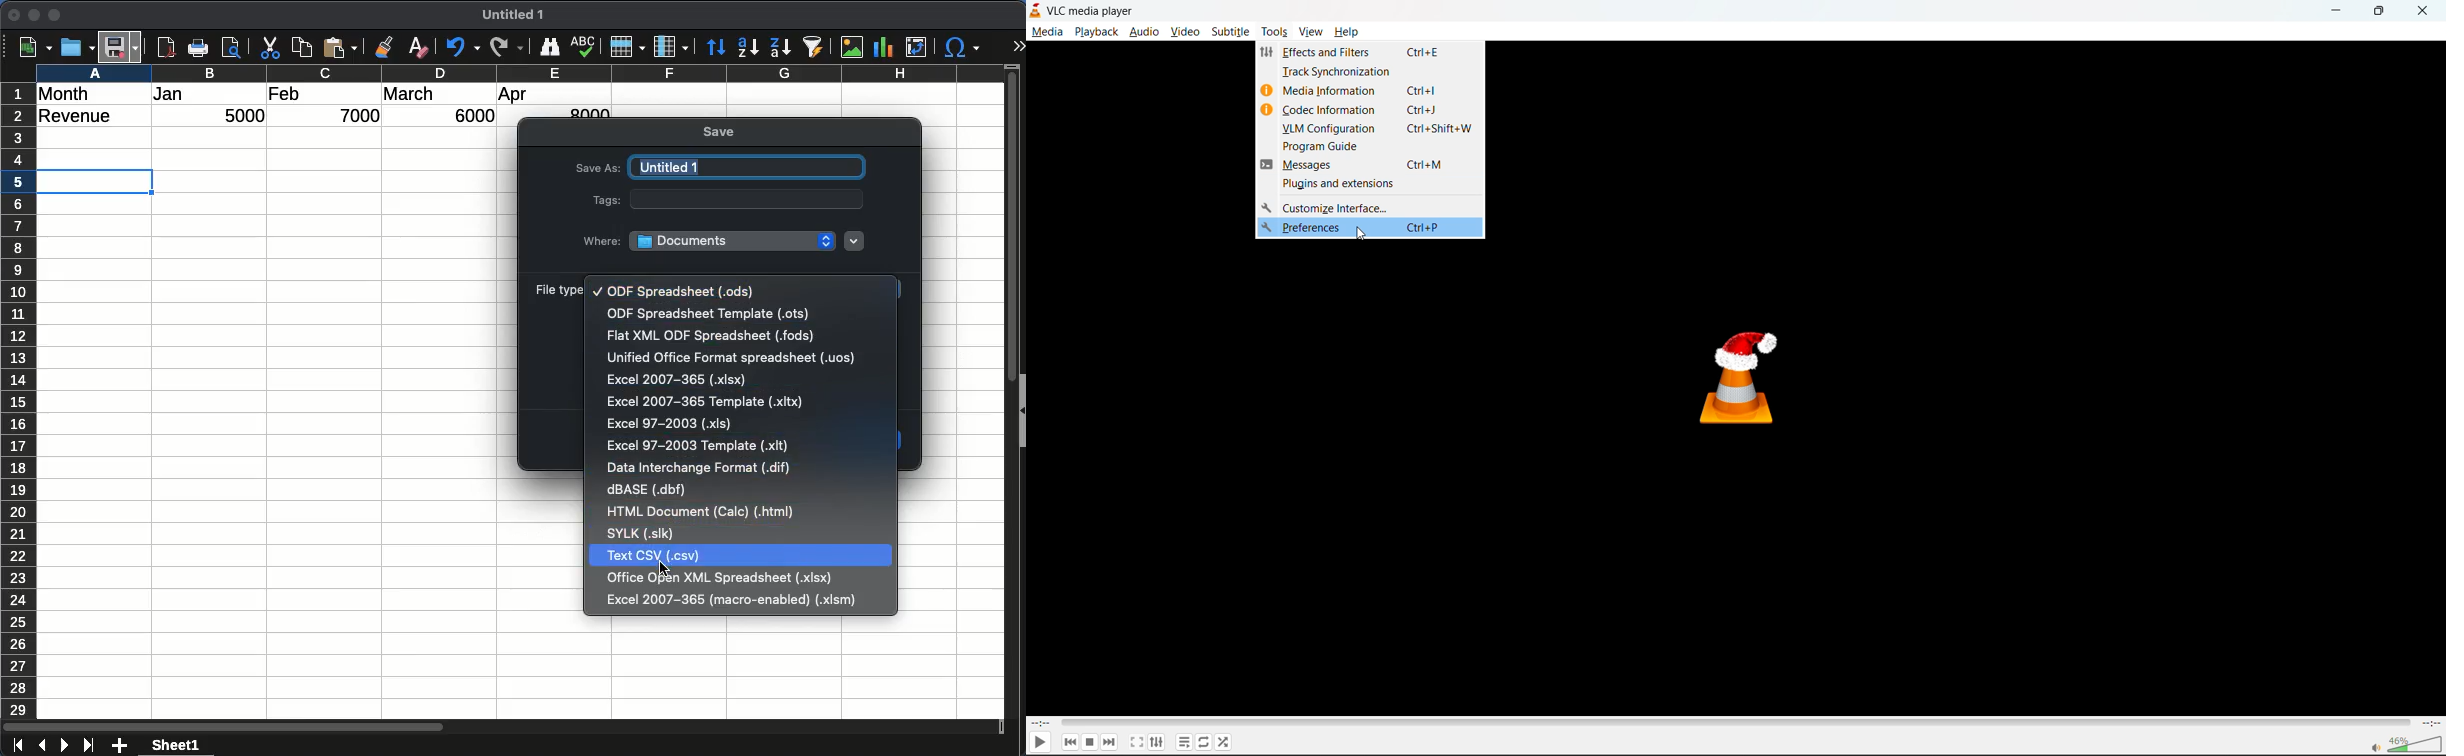 The height and width of the screenshot is (756, 2464). What do you see at coordinates (1324, 147) in the screenshot?
I see `program guide` at bounding box center [1324, 147].